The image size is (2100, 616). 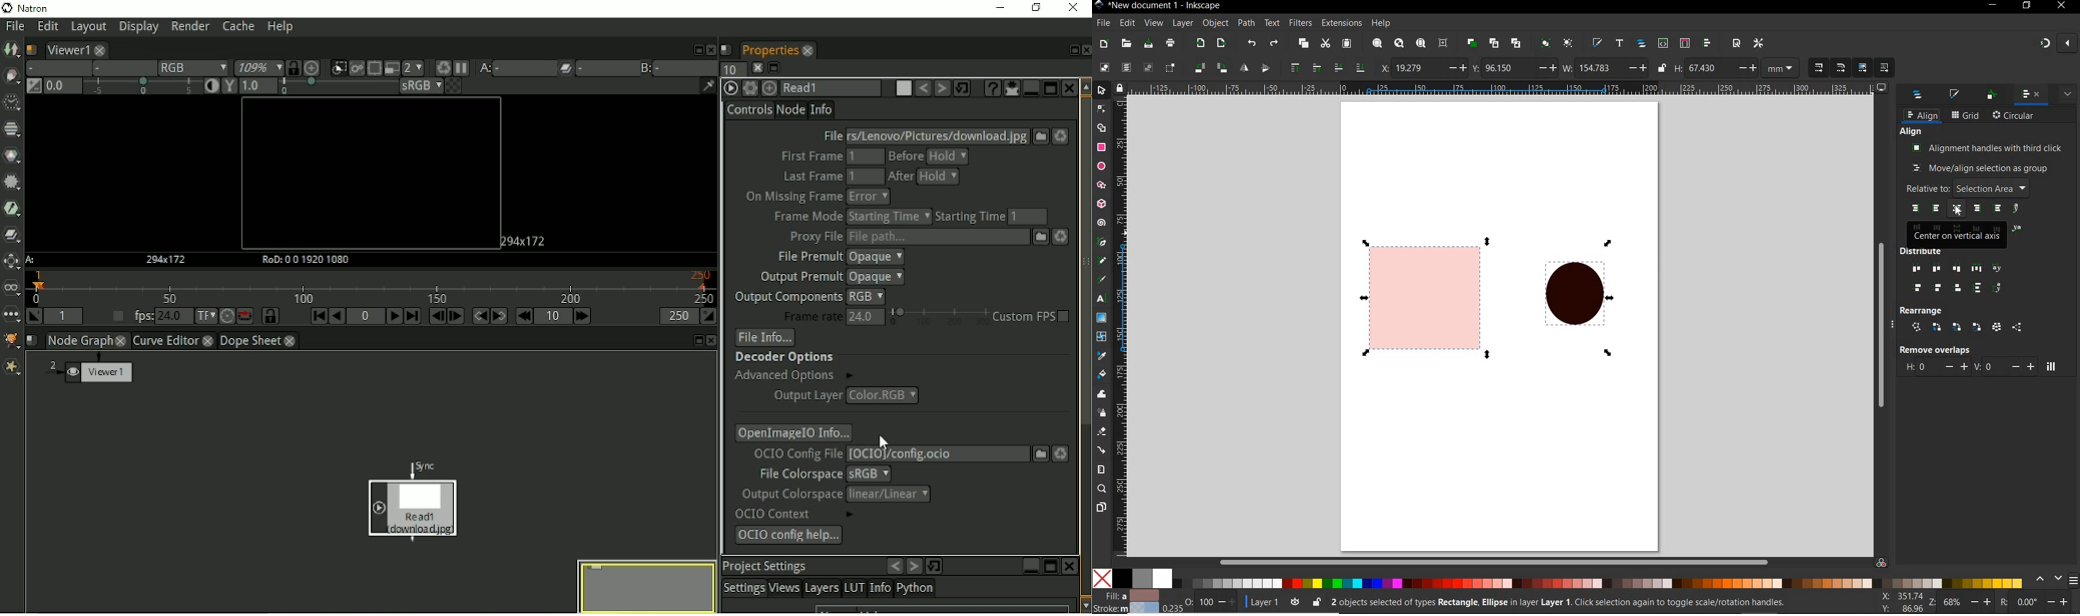 I want to click on vertical coordinates  of selection, so click(x=1514, y=68).